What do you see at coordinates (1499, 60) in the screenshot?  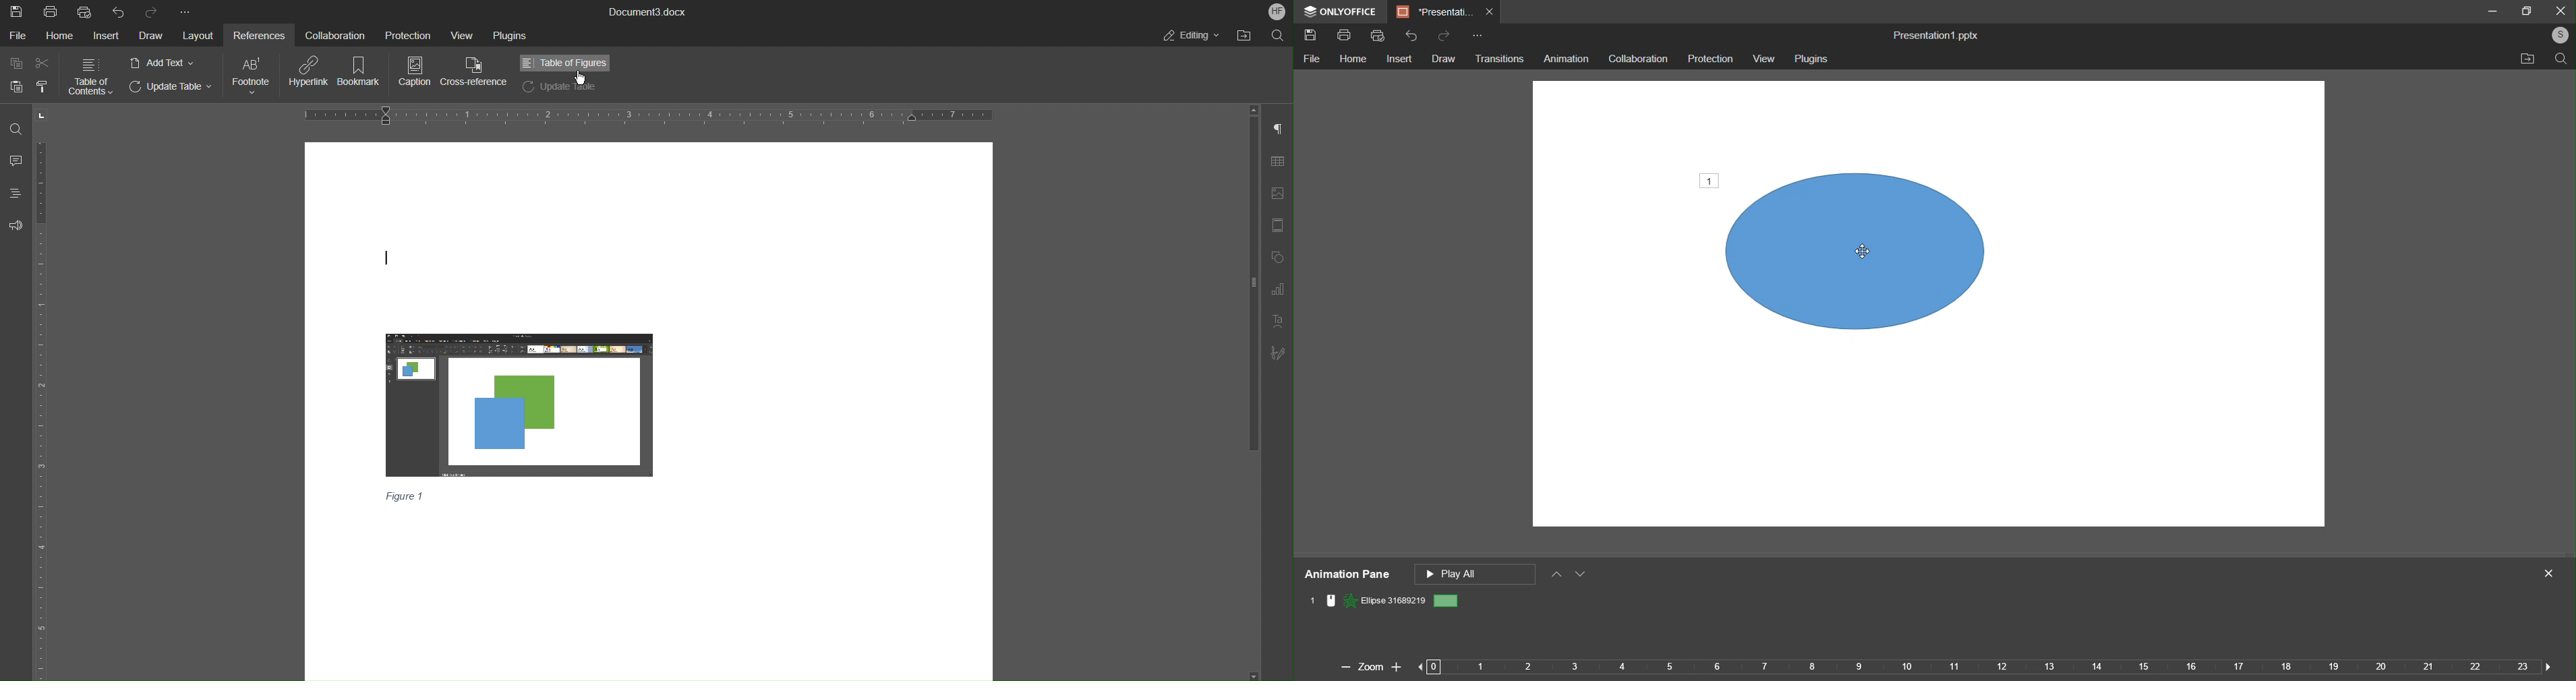 I see `transitions` at bounding box center [1499, 60].